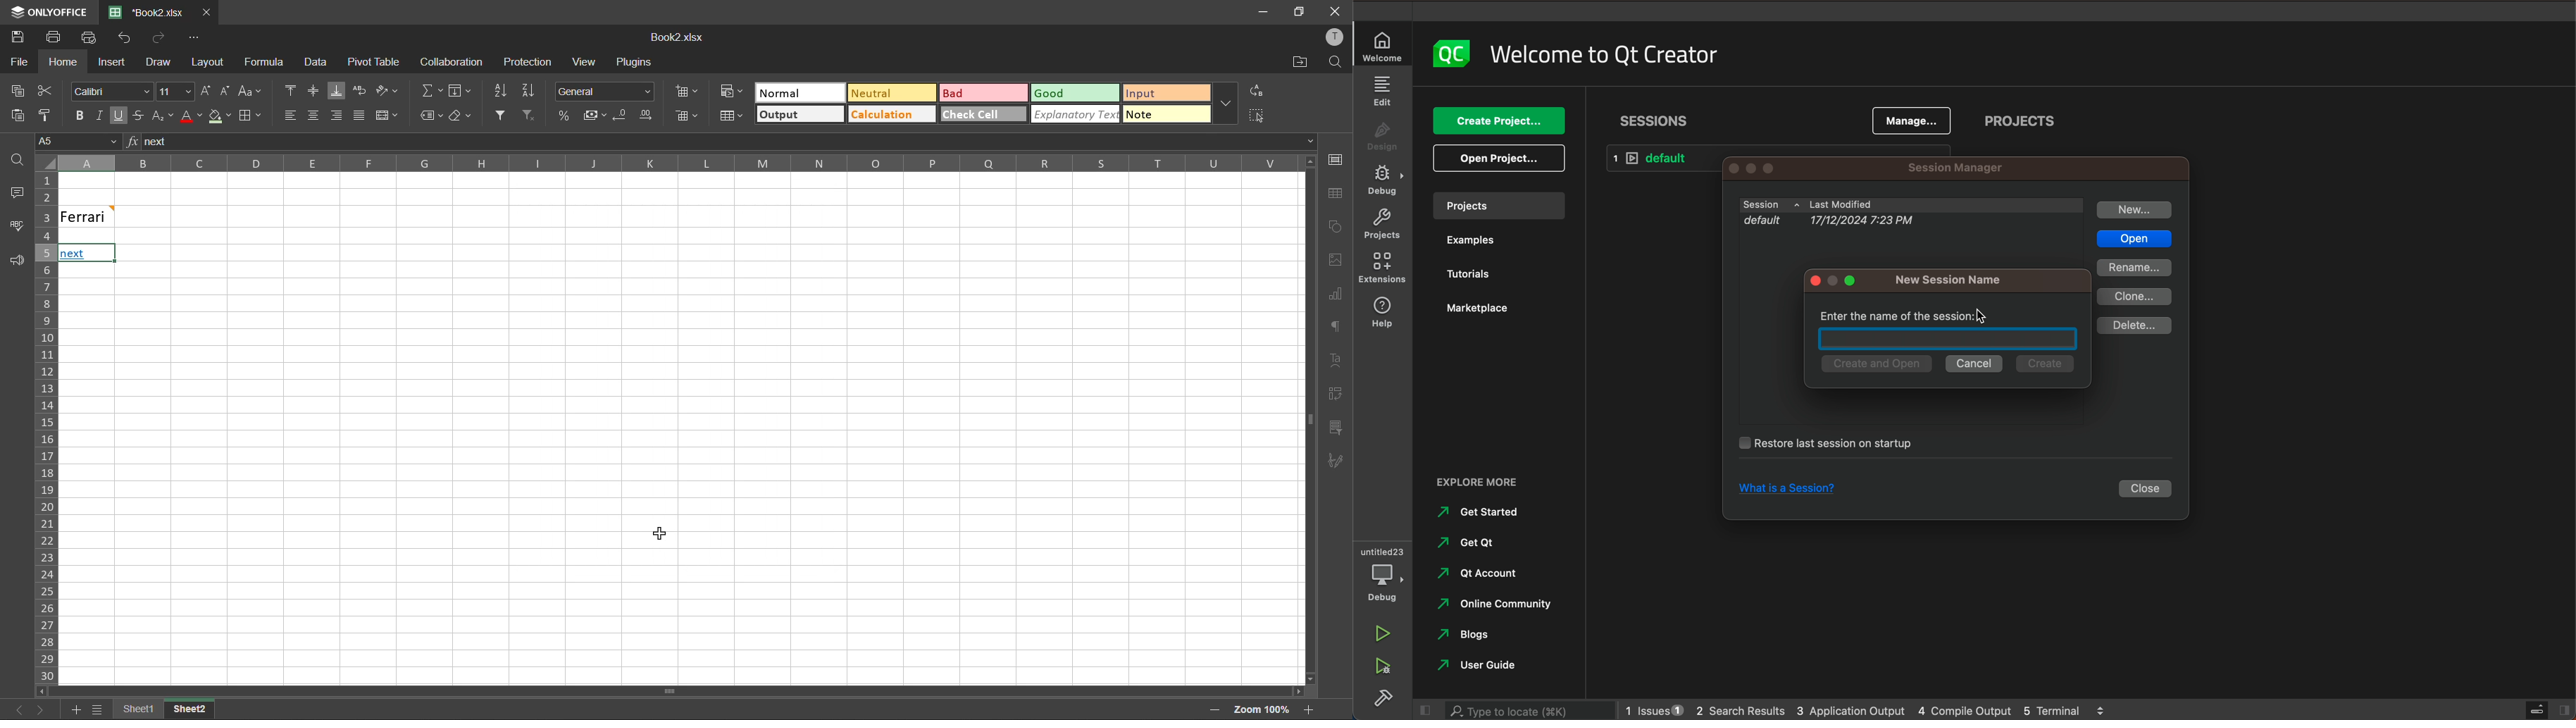  Describe the element at coordinates (2065, 709) in the screenshot. I see `terminal` at that location.